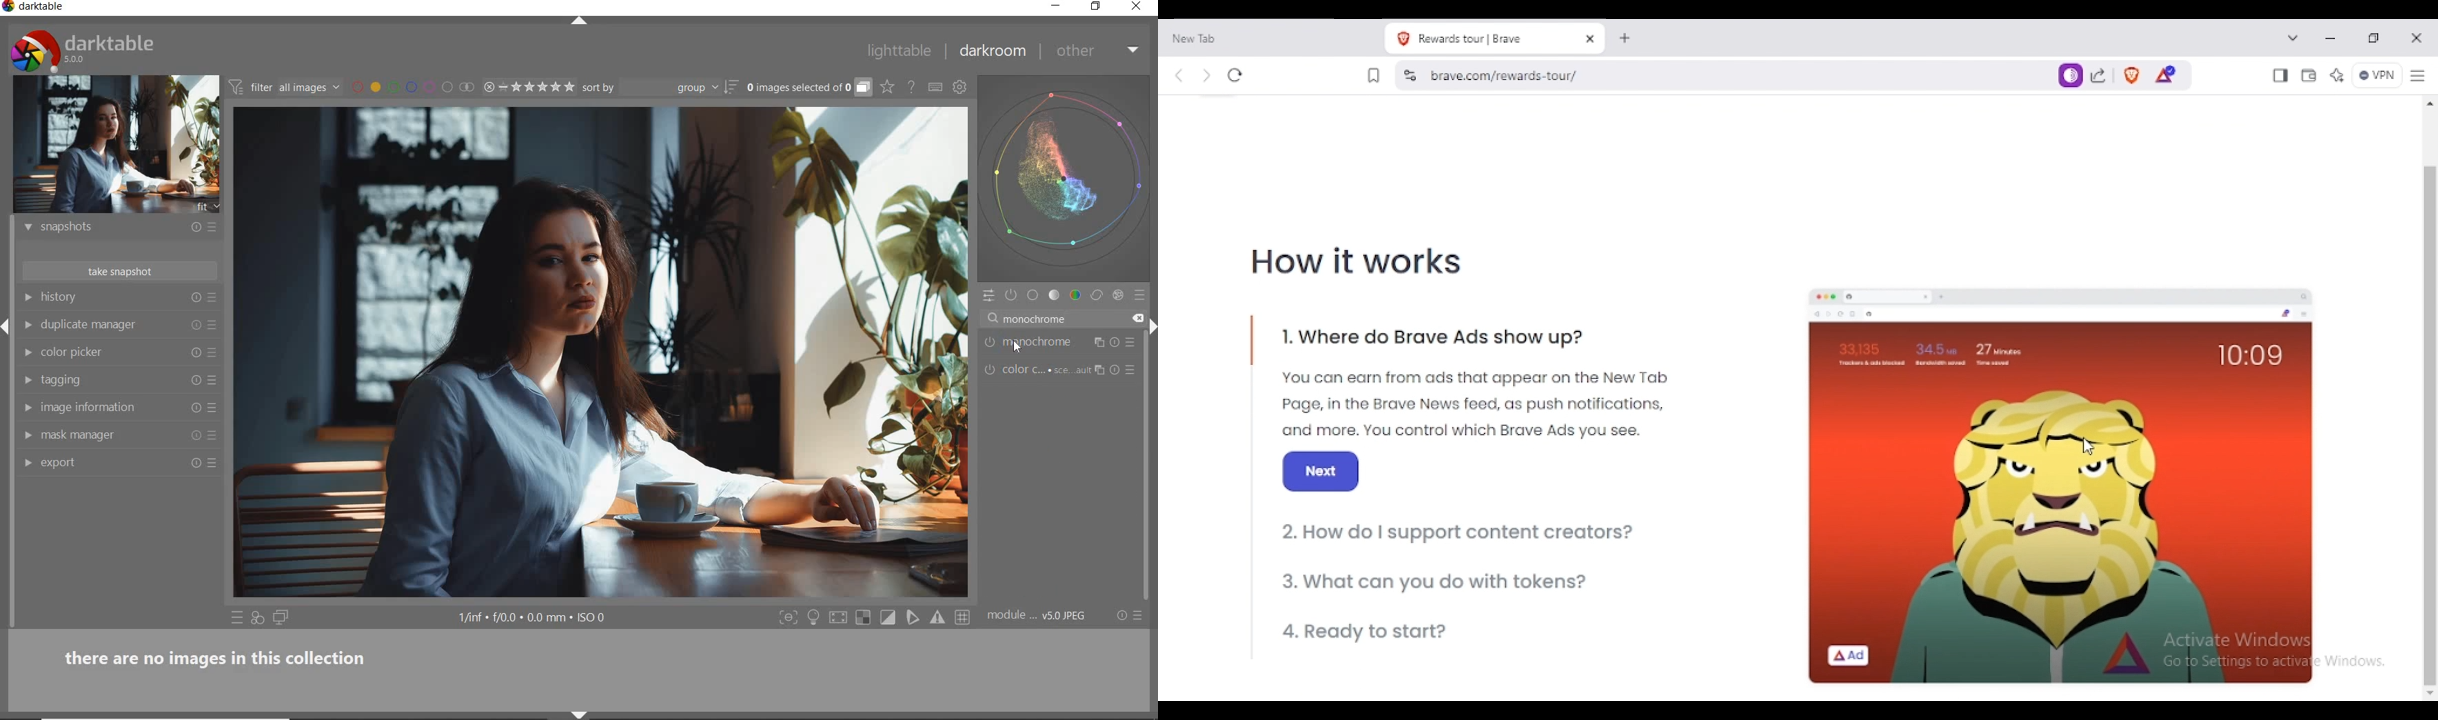 This screenshot has height=728, width=2464. Describe the element at coordinates (28, 325) in the screenshot. I see `show module` at that location.